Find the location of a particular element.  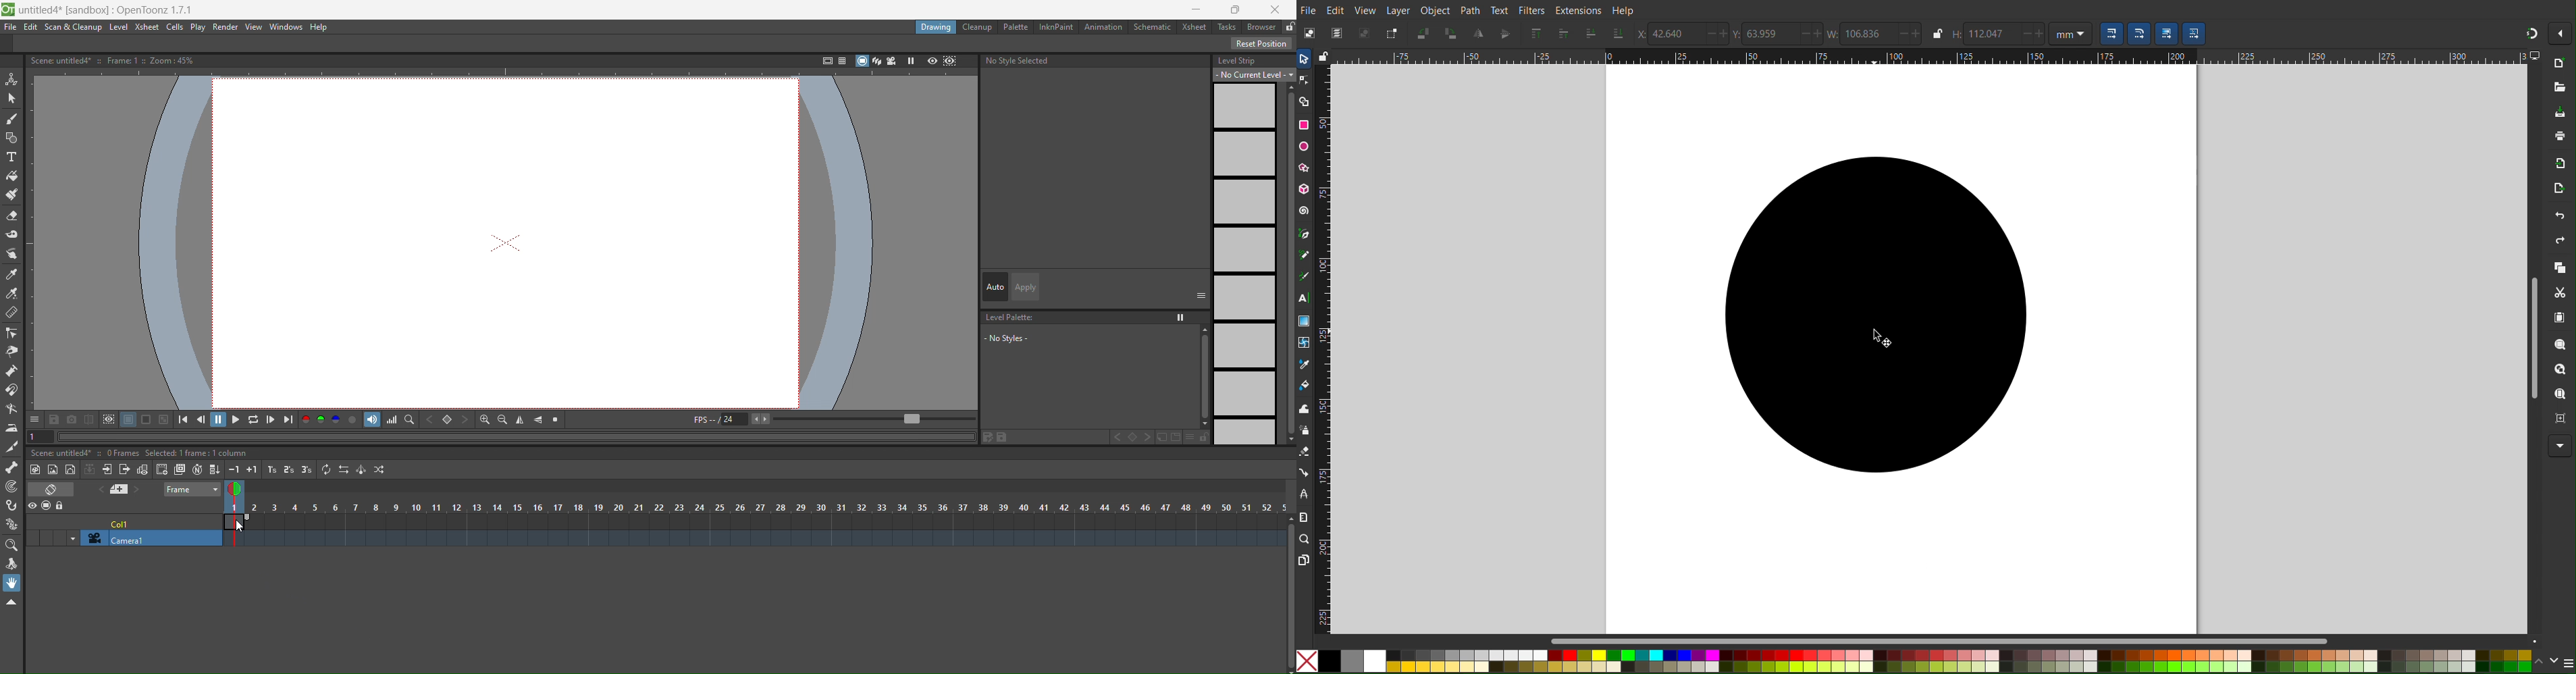

close is located at coordinates (1276, 9).